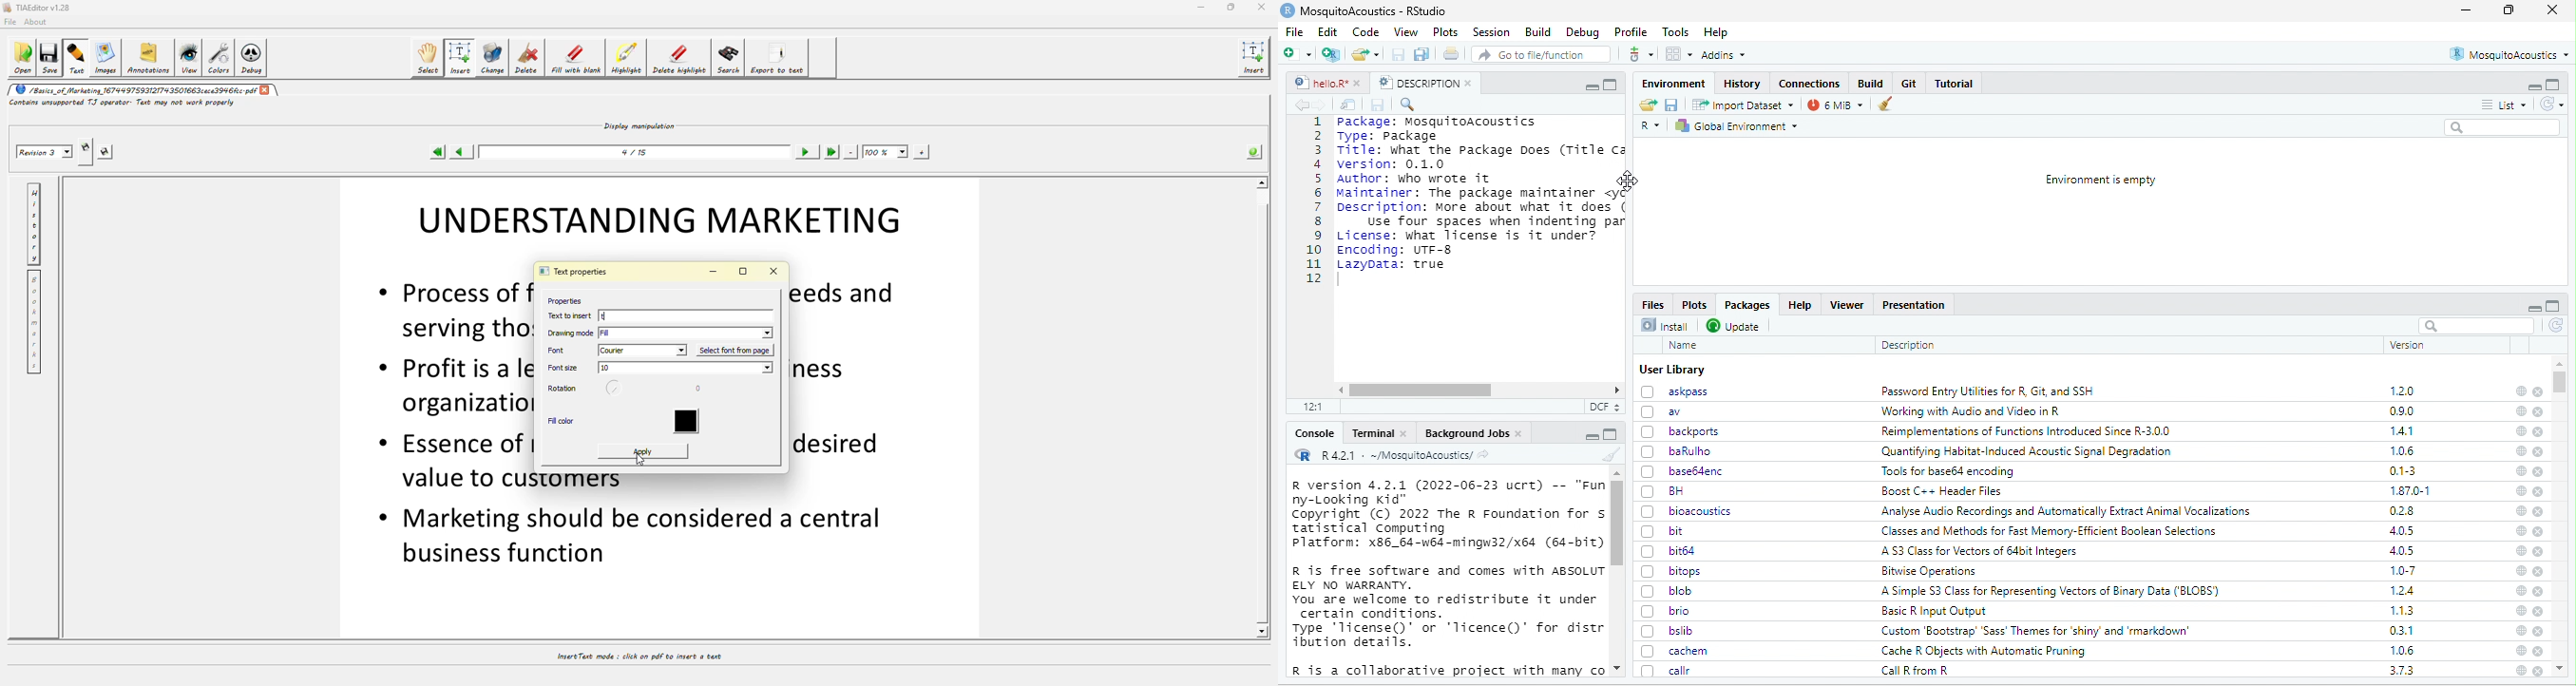  I want to click on scroll bar, so click(1617, 524).